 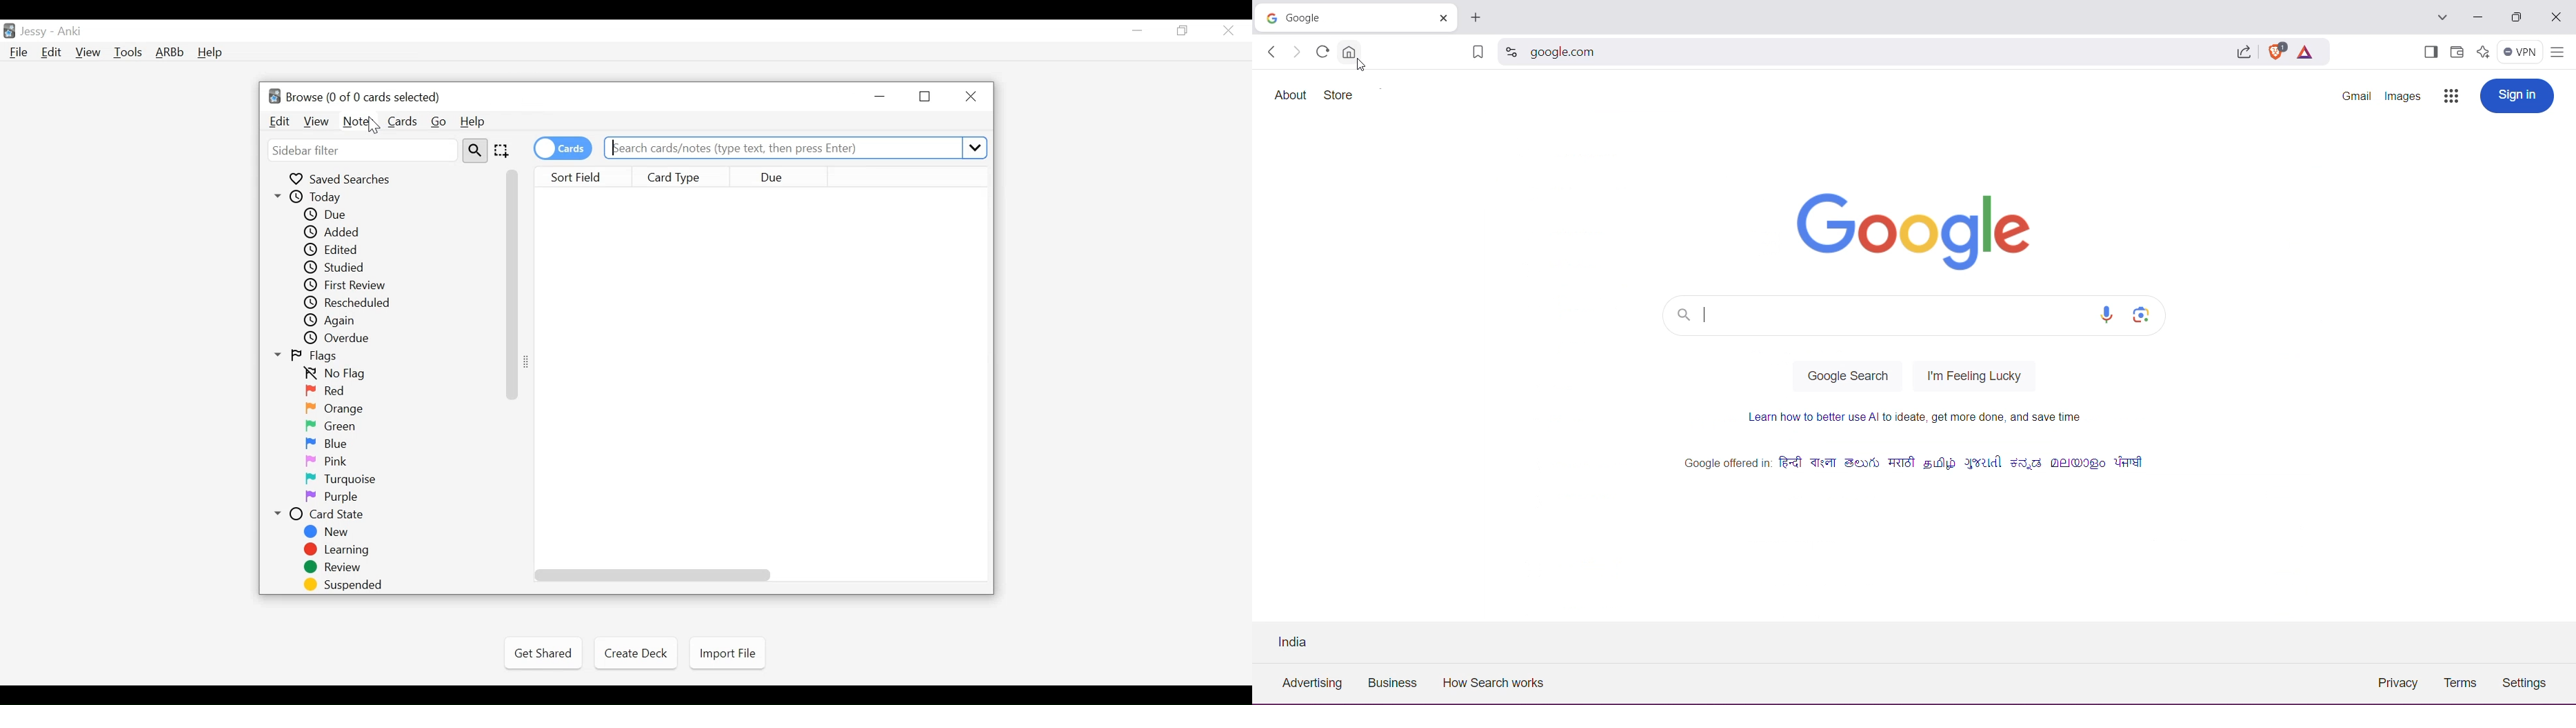 What do you see at coordinates (336, 409) in the screenshot?
I see `Orange` at bounding box center [336, 409].